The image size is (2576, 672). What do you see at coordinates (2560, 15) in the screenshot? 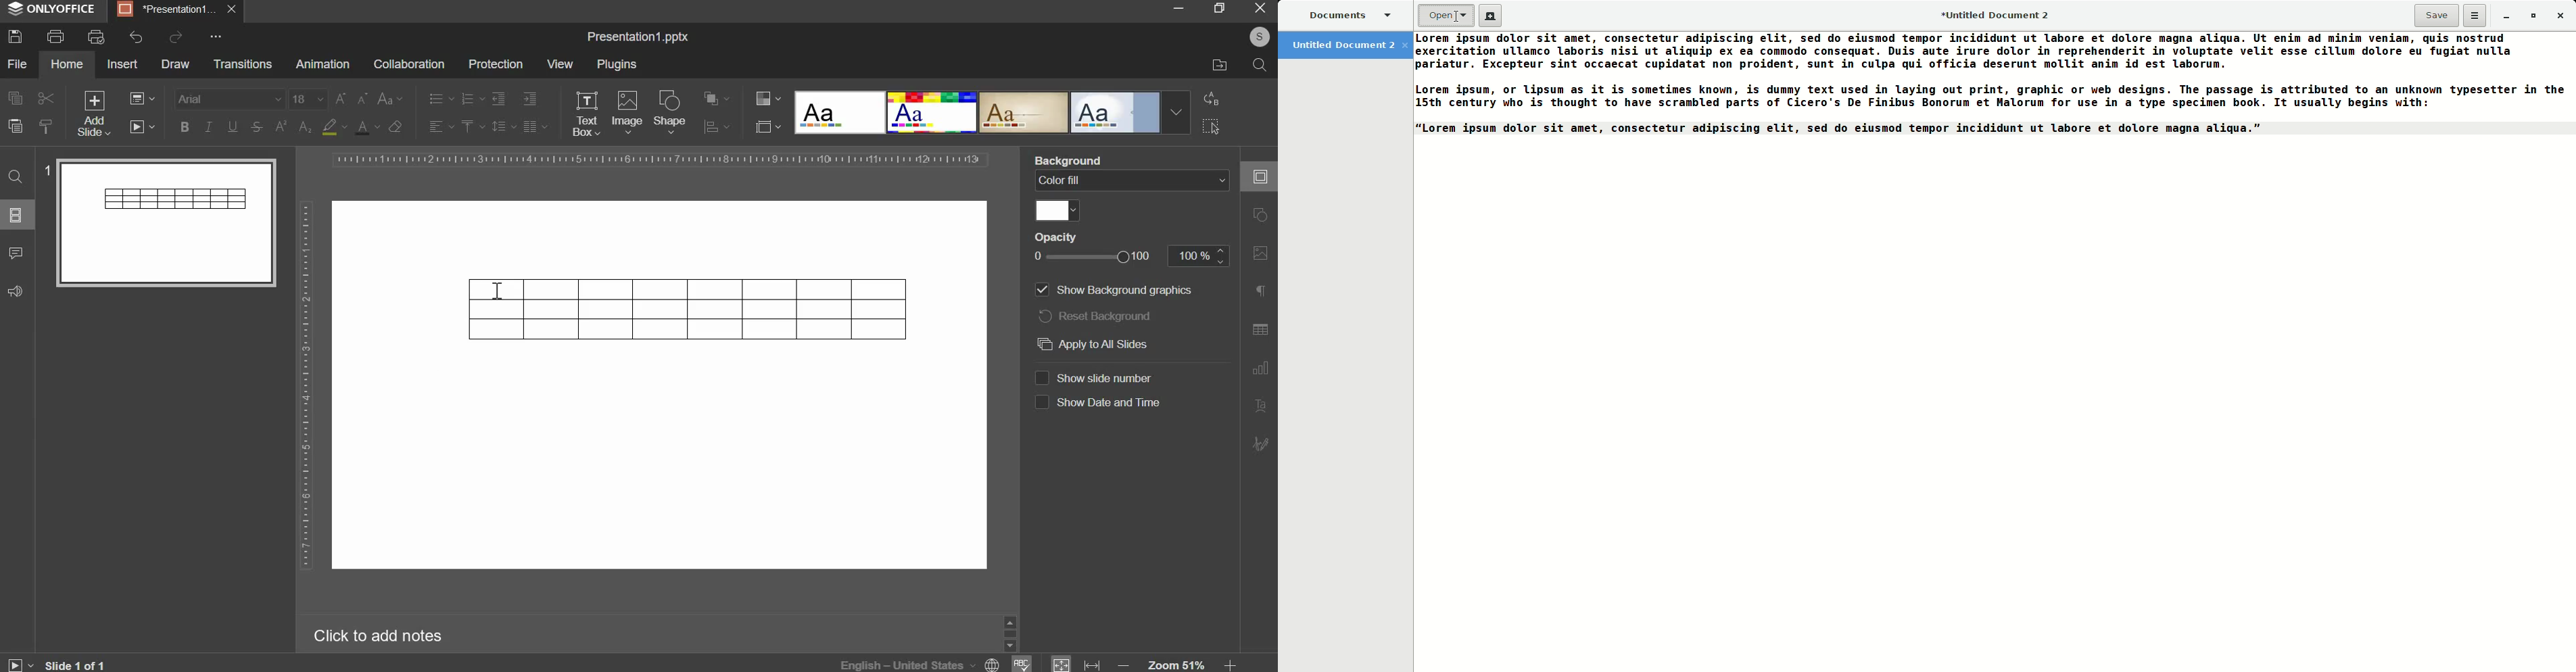
I see `Close` at bounding box center [2560, 15].